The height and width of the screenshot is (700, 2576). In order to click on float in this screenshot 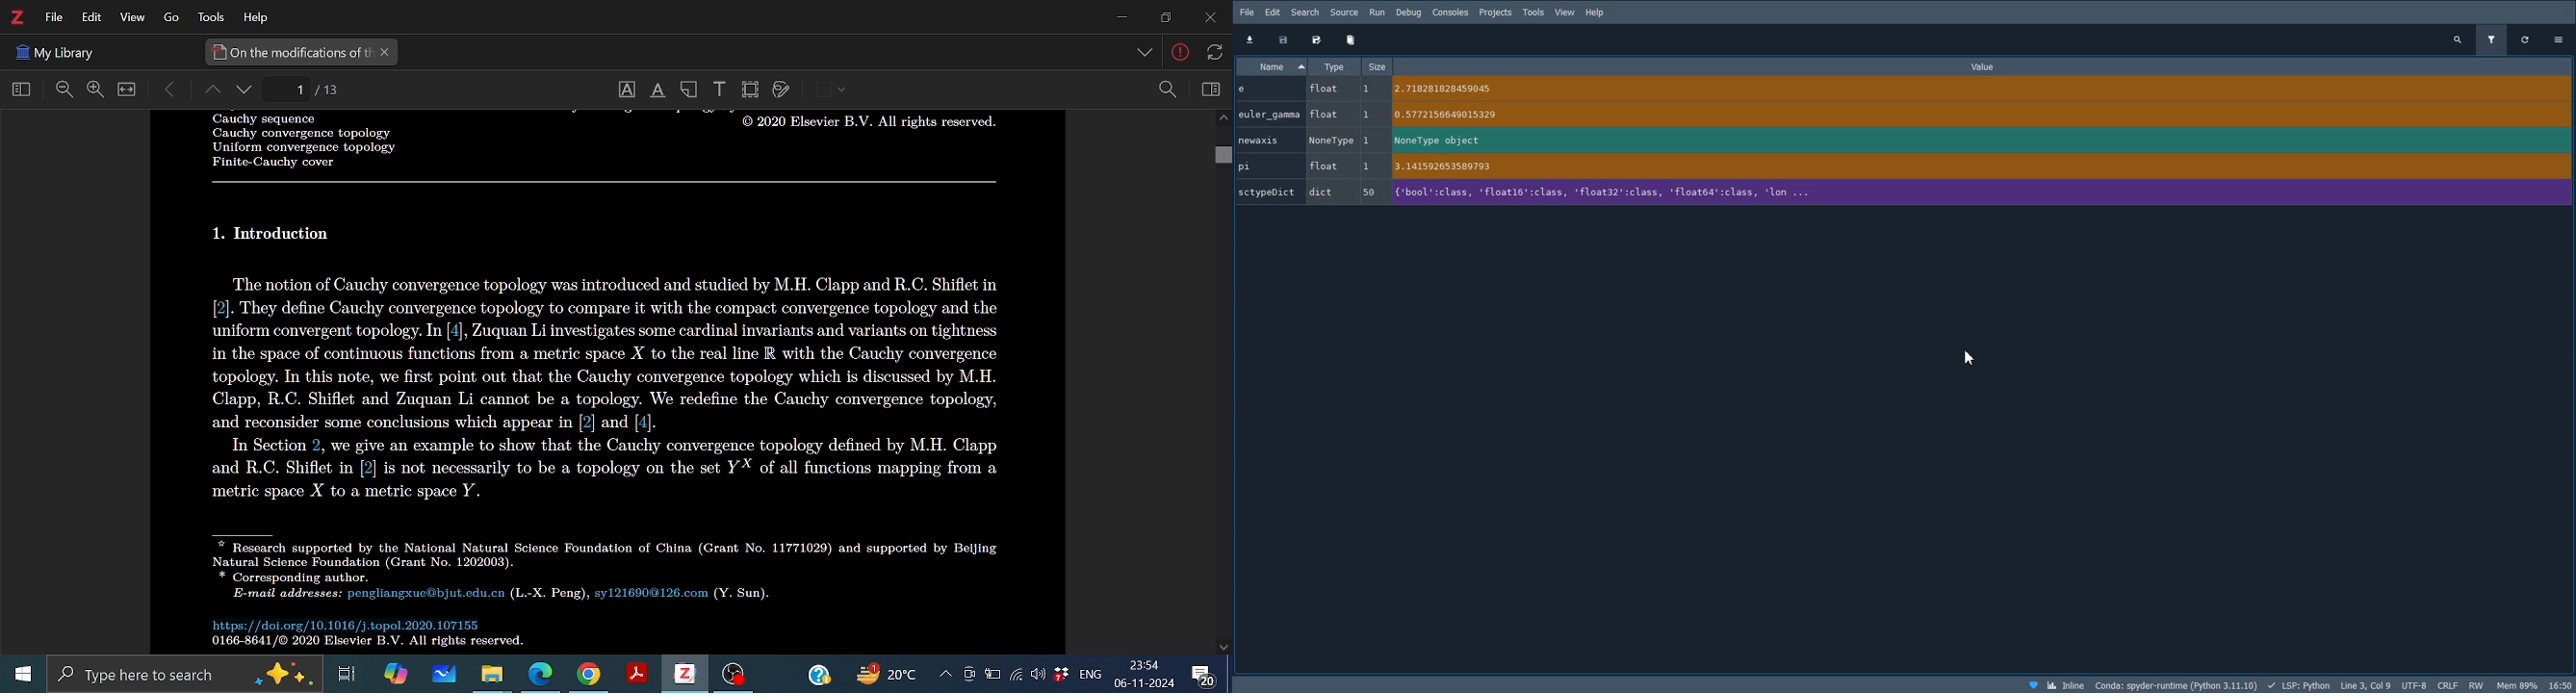, I will do `click(1323, 89)`.